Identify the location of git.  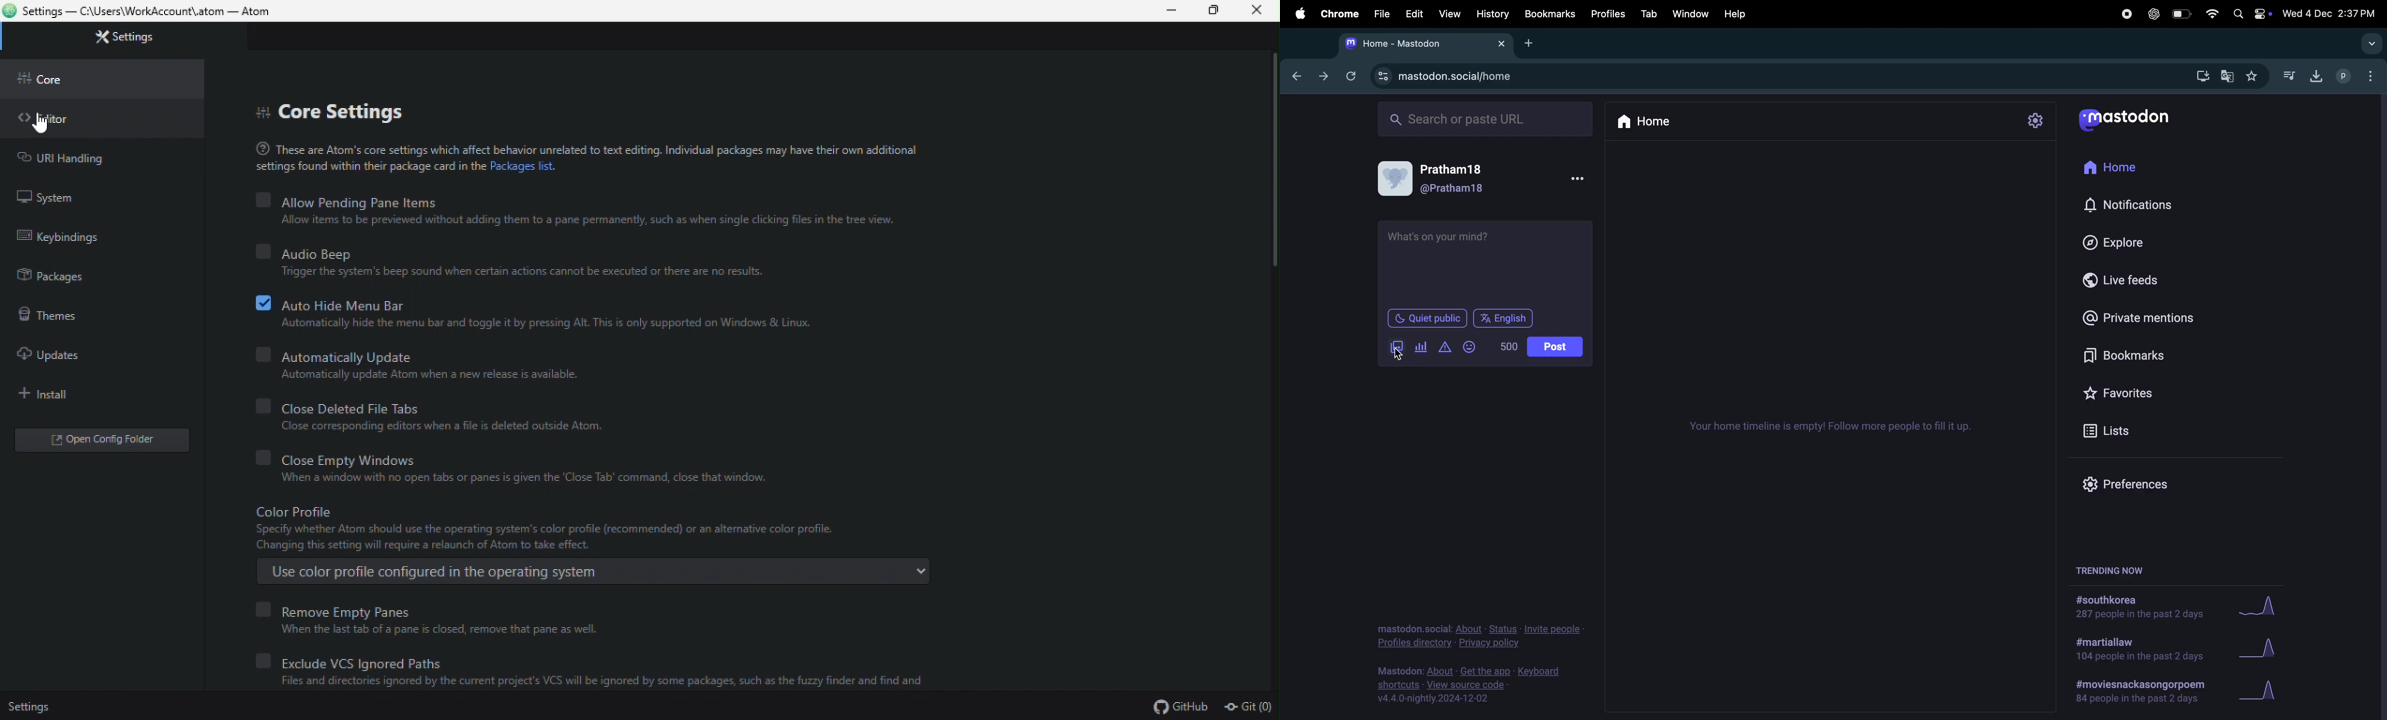
(1250, 706).